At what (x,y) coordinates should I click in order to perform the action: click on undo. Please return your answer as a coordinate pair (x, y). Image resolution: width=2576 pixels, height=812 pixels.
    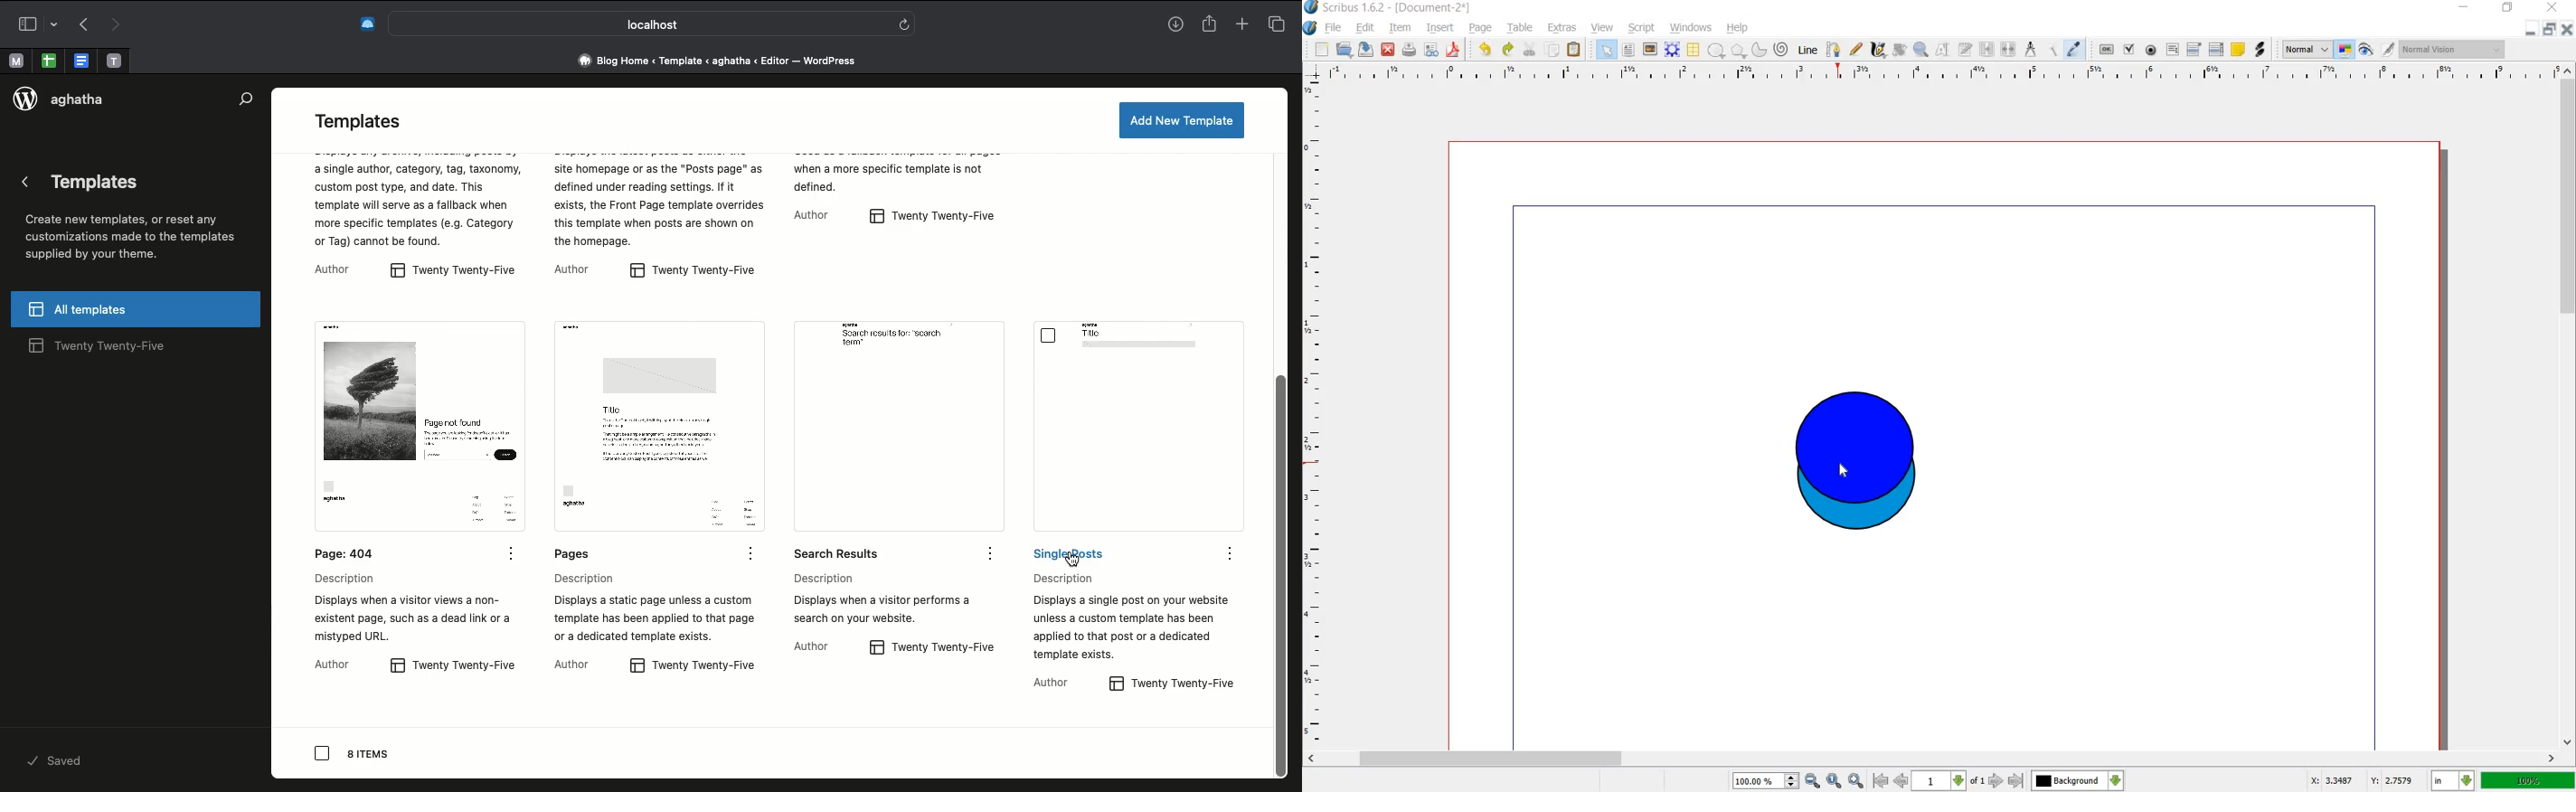
    Looking at the image, I should click on (1486, 50).